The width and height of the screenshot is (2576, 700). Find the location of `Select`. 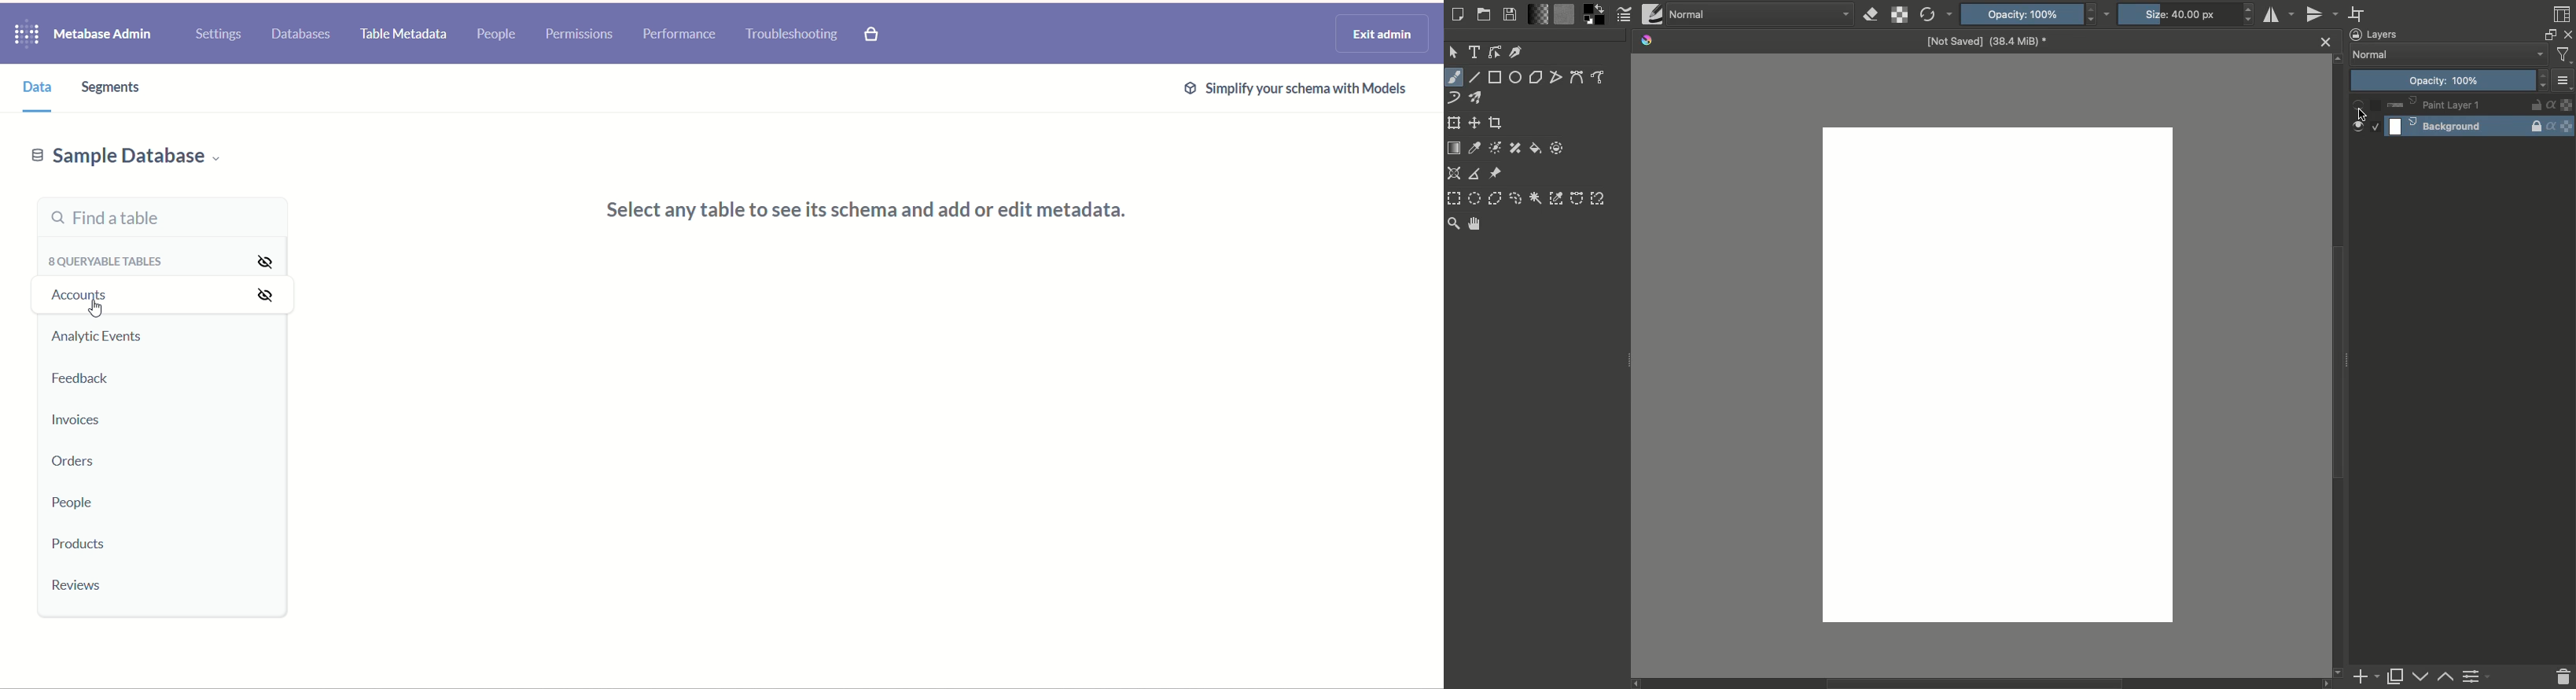

Select is located at coordinates (2376, 126).